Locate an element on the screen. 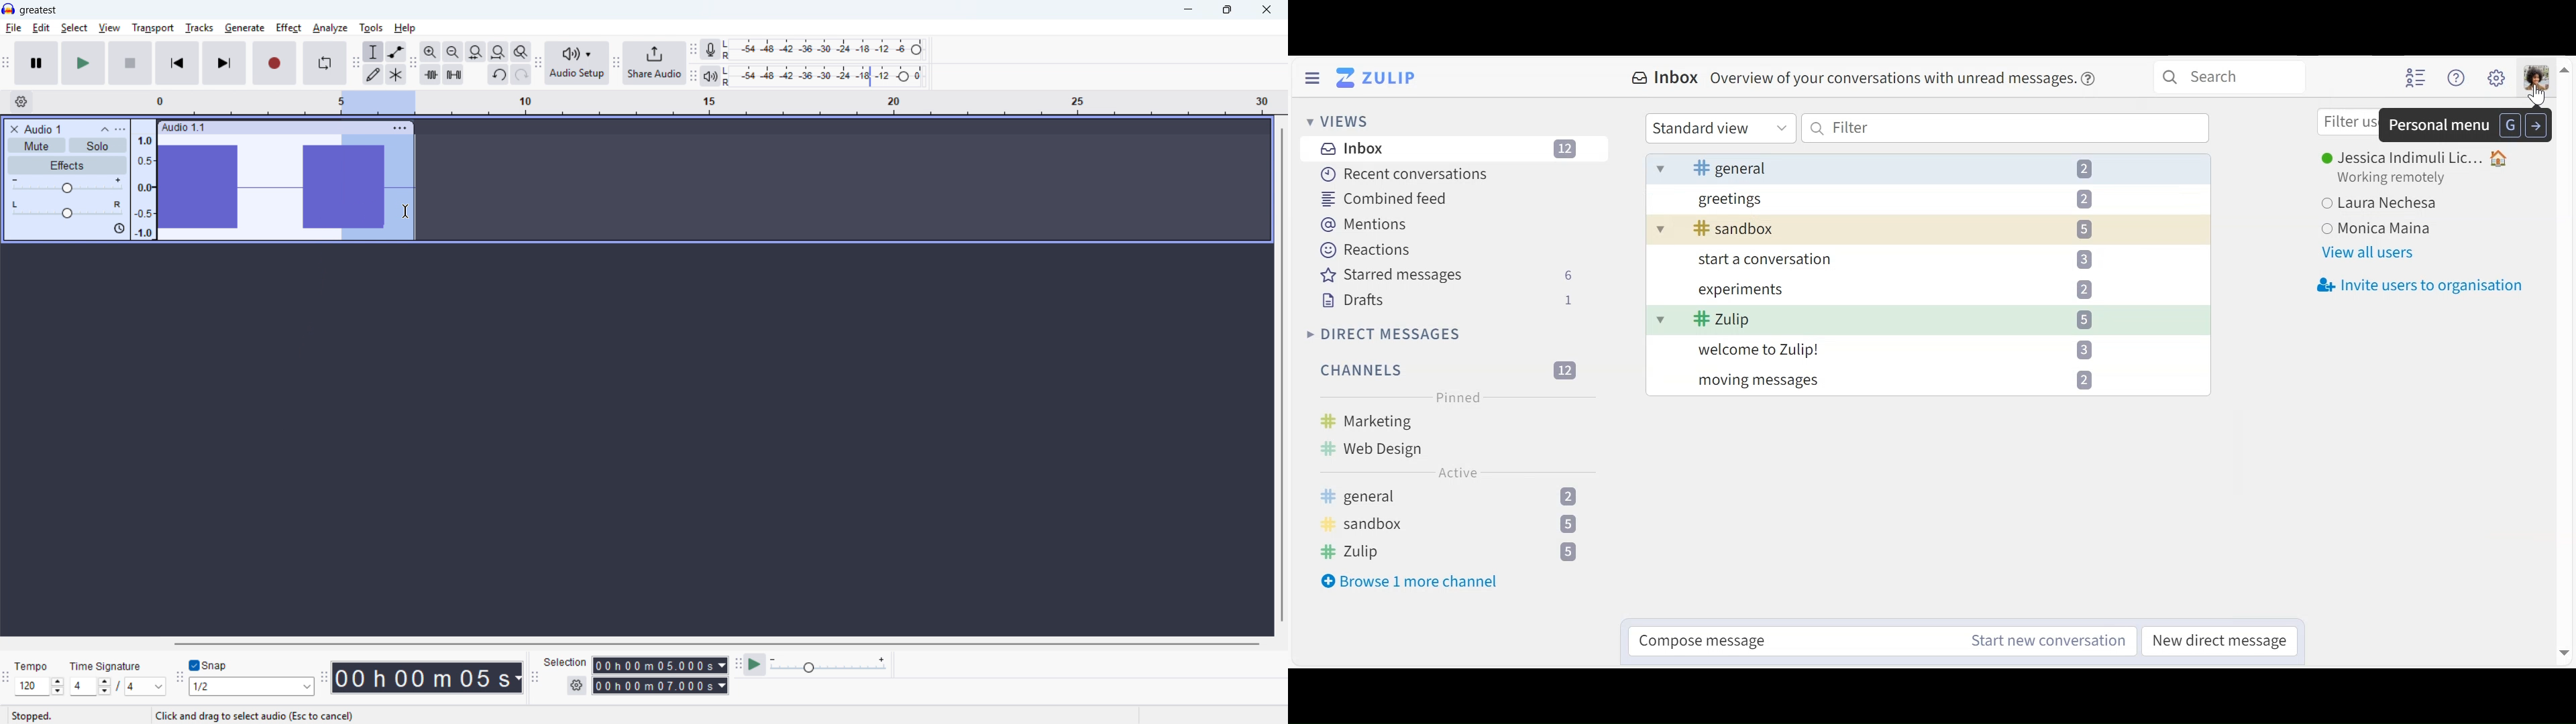  Browse more channels is located at coordinates (1412, 583).